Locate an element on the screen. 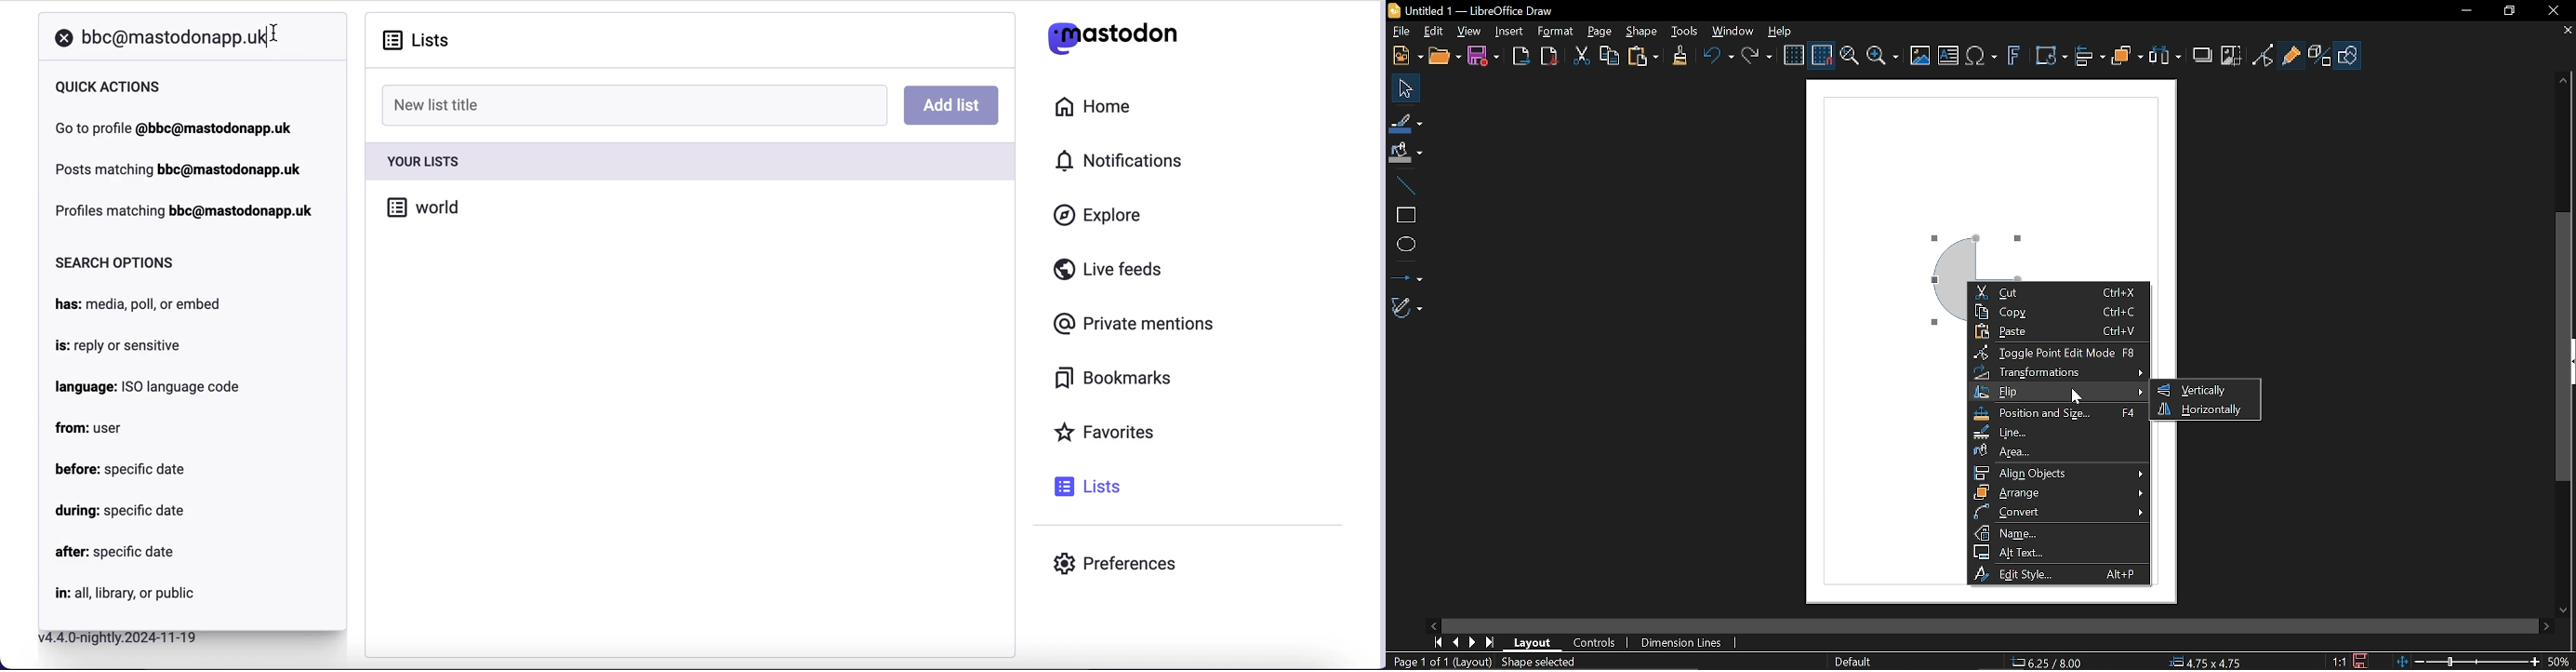 This screenshot has width=2576, height=672. Paste    Ctrl+V is located at coordinates (2058, 332).